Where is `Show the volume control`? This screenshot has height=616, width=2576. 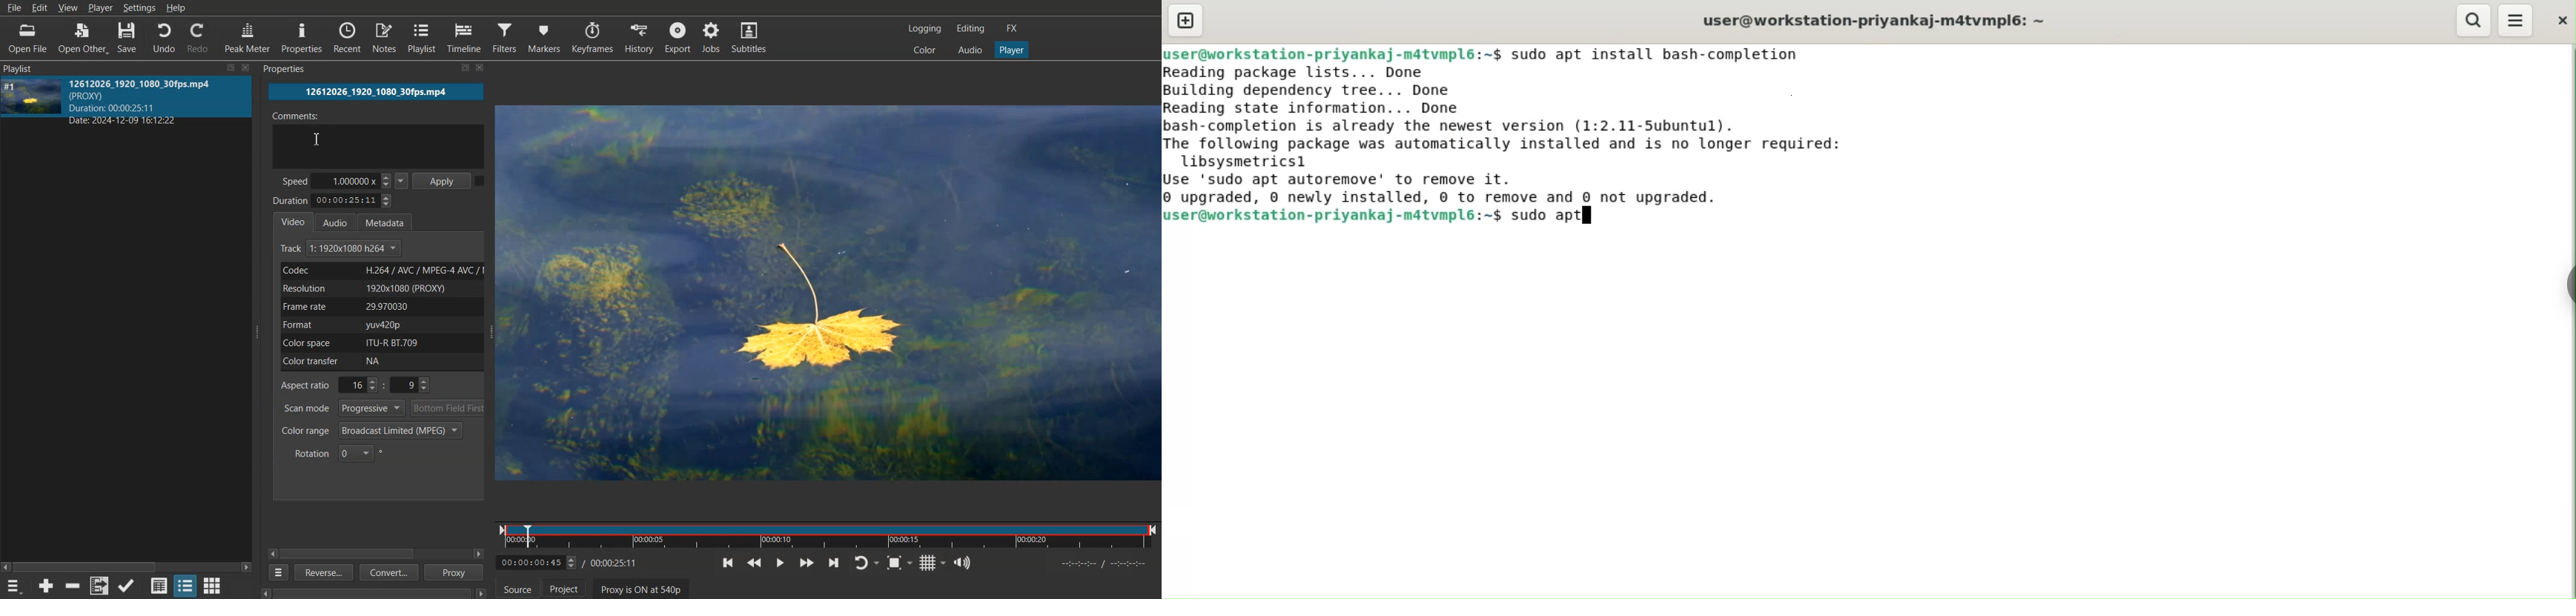 Show the volume control is located at coordinates (963, 563).